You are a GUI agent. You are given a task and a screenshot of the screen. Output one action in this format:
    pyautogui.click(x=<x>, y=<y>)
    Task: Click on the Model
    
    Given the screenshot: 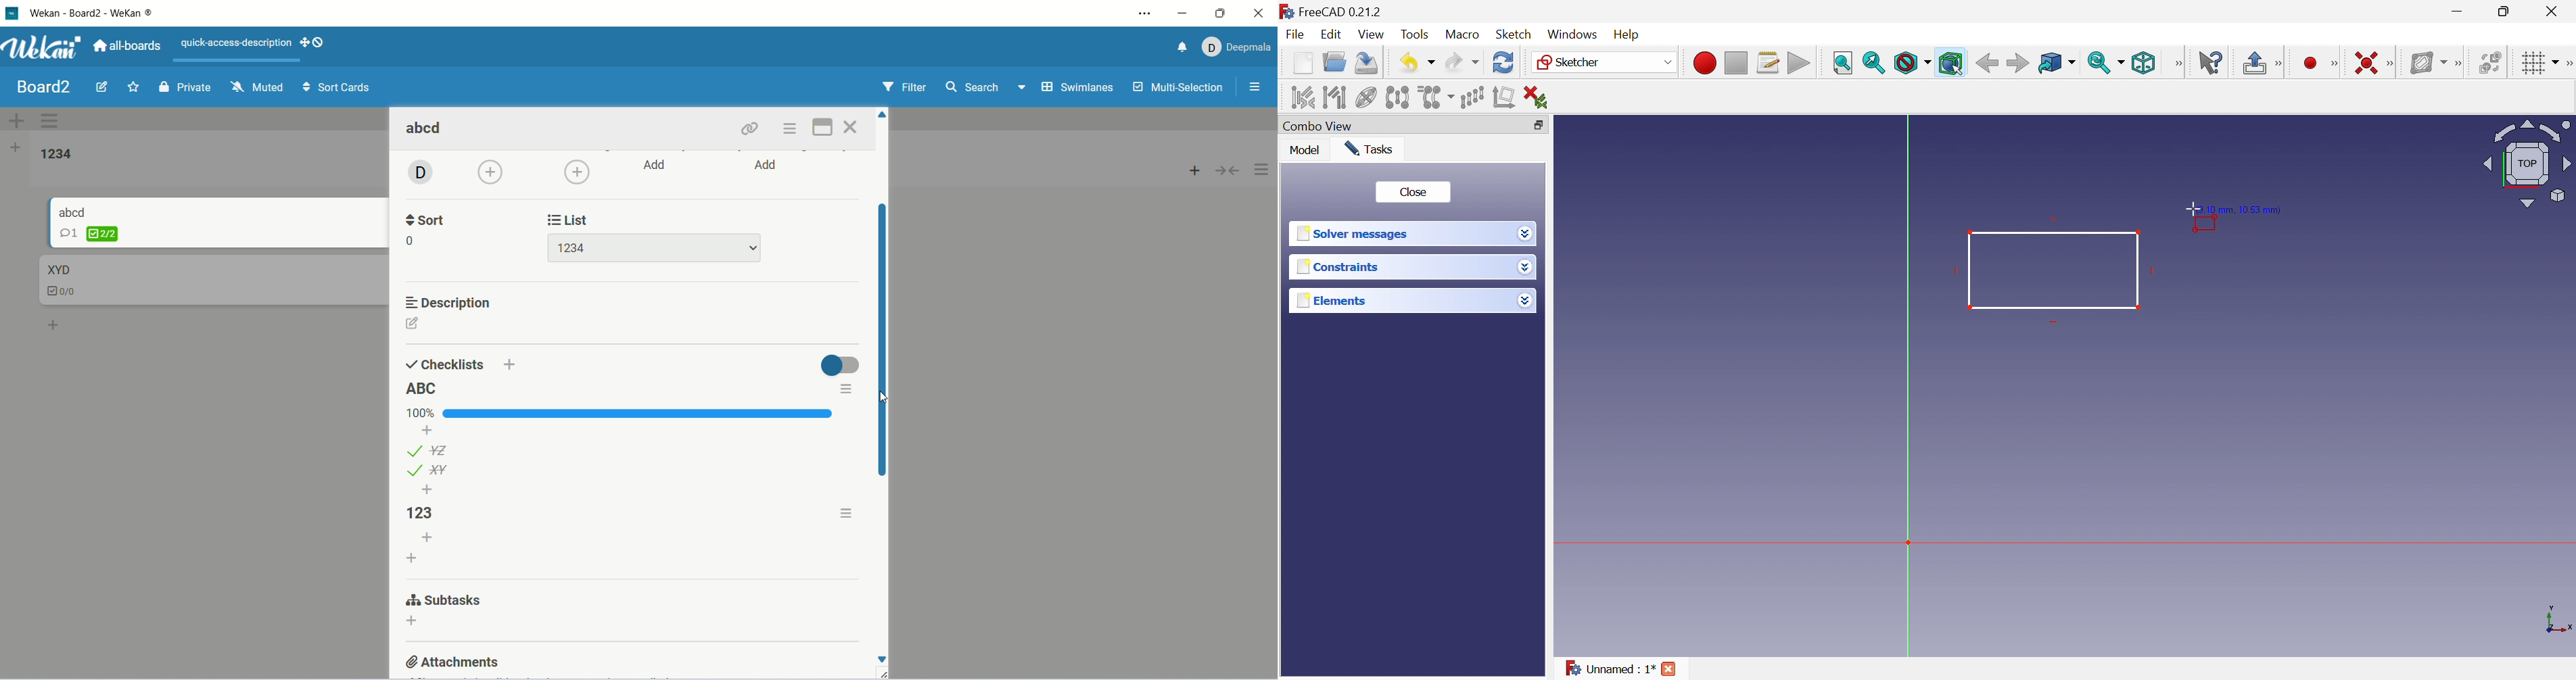 What is the action you would take?
    pyautogui.click(x=1305, y=150)
    